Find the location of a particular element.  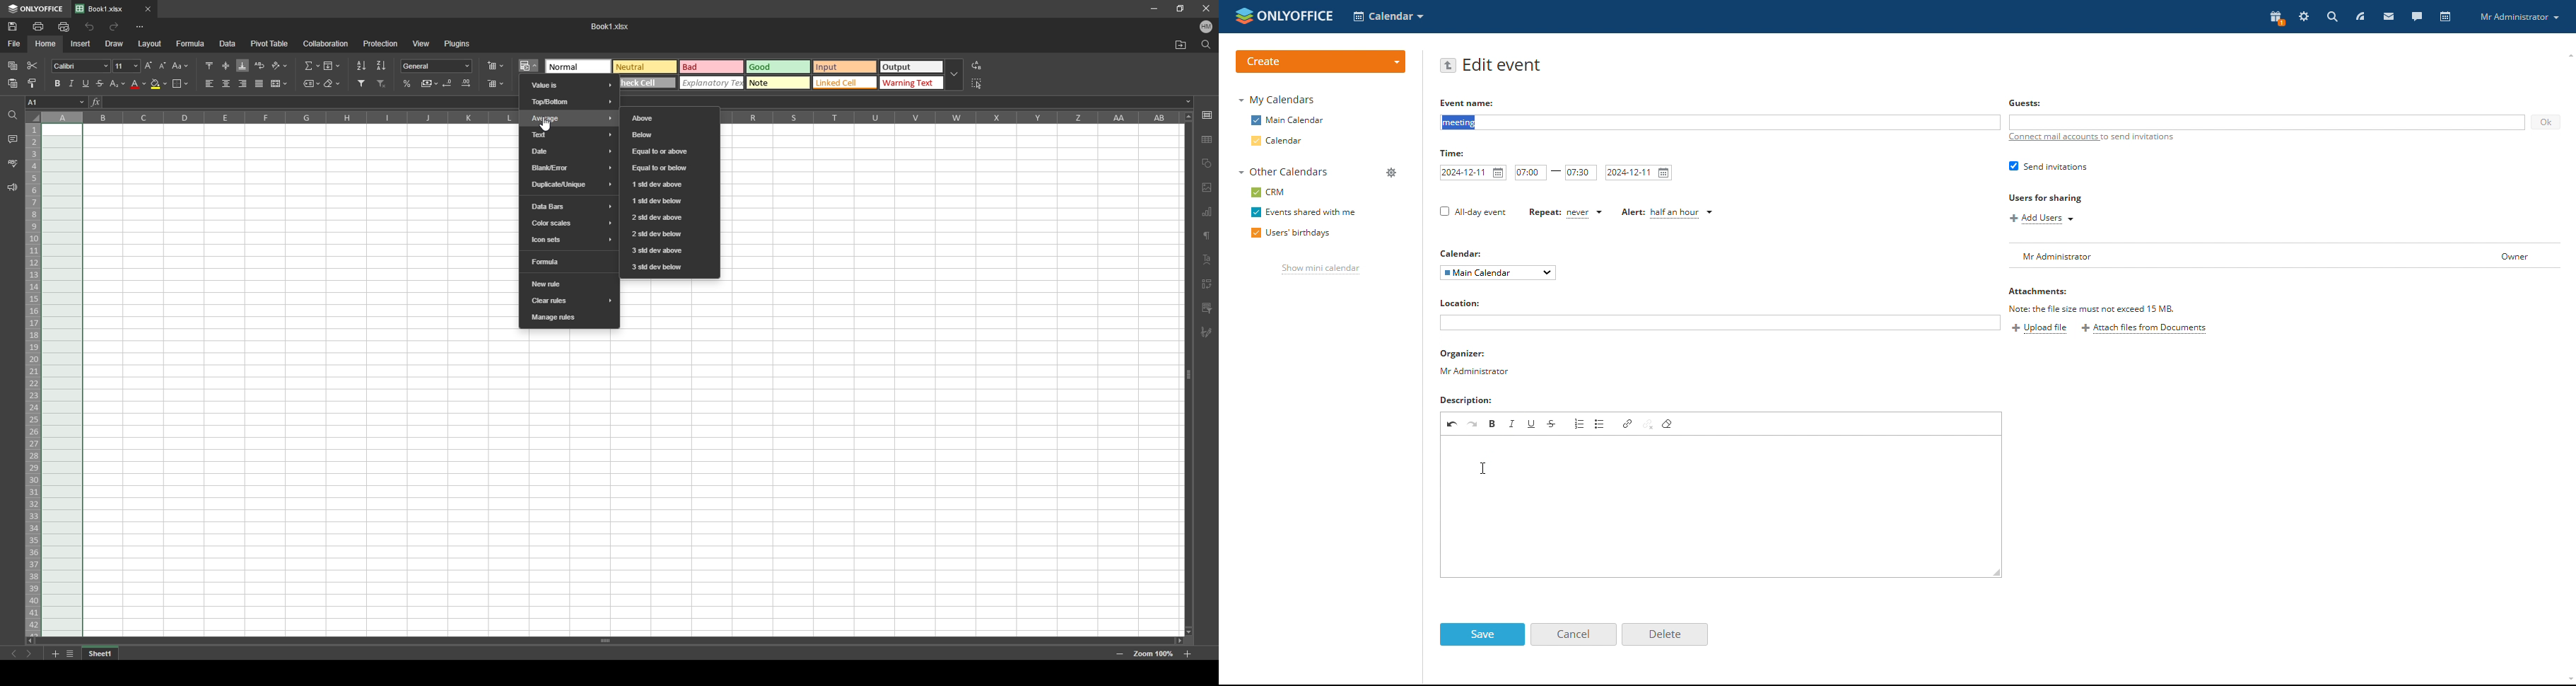

tab is located at coordinates (100, 654).